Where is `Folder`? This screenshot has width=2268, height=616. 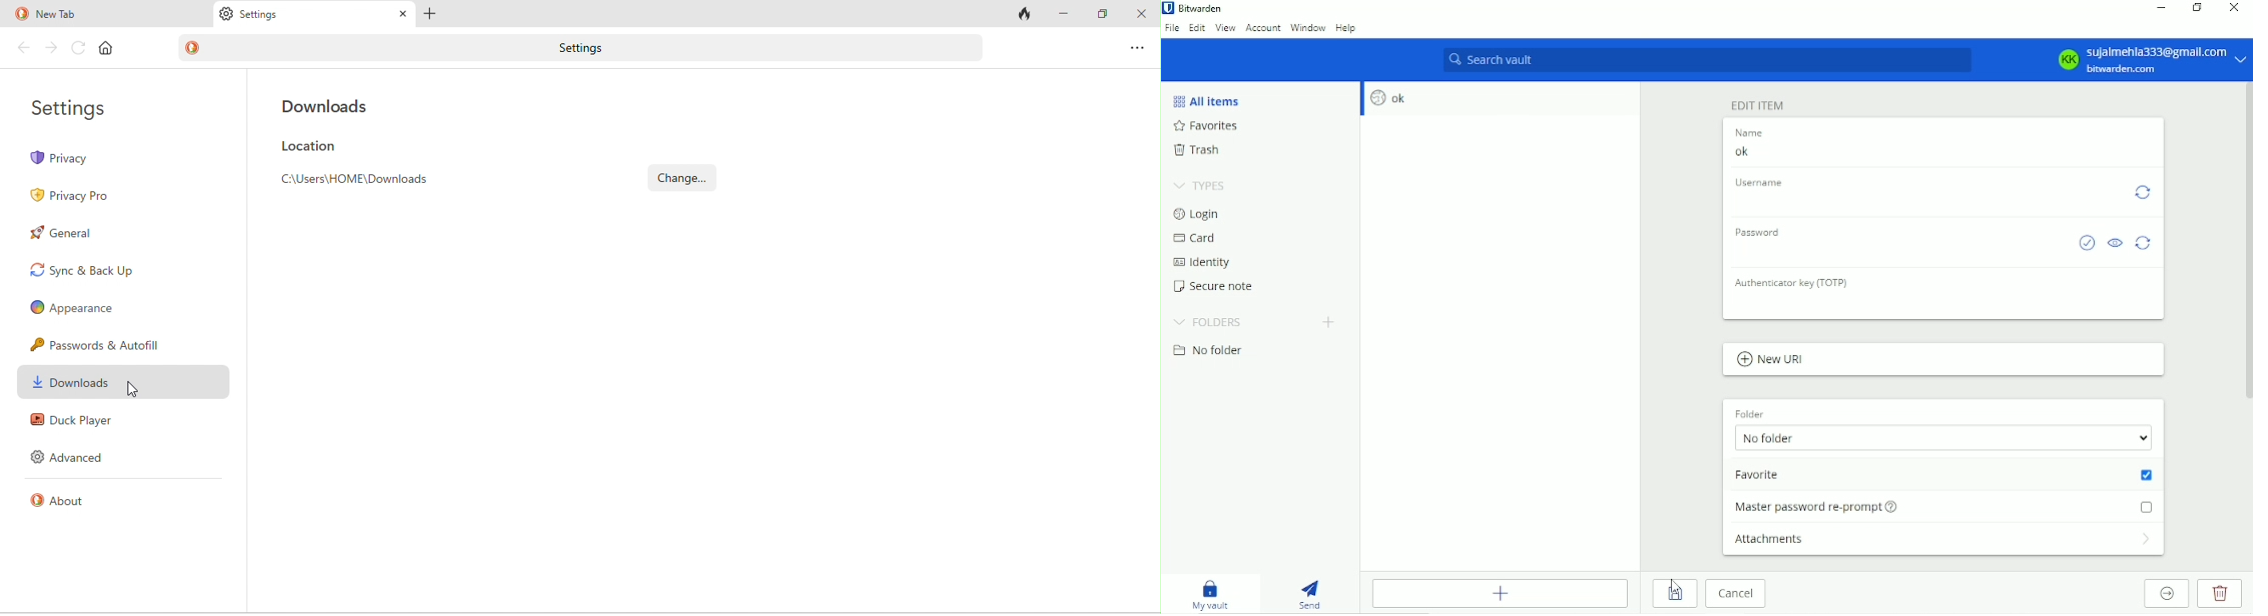 Folder is located at coordinates (1748, 411).